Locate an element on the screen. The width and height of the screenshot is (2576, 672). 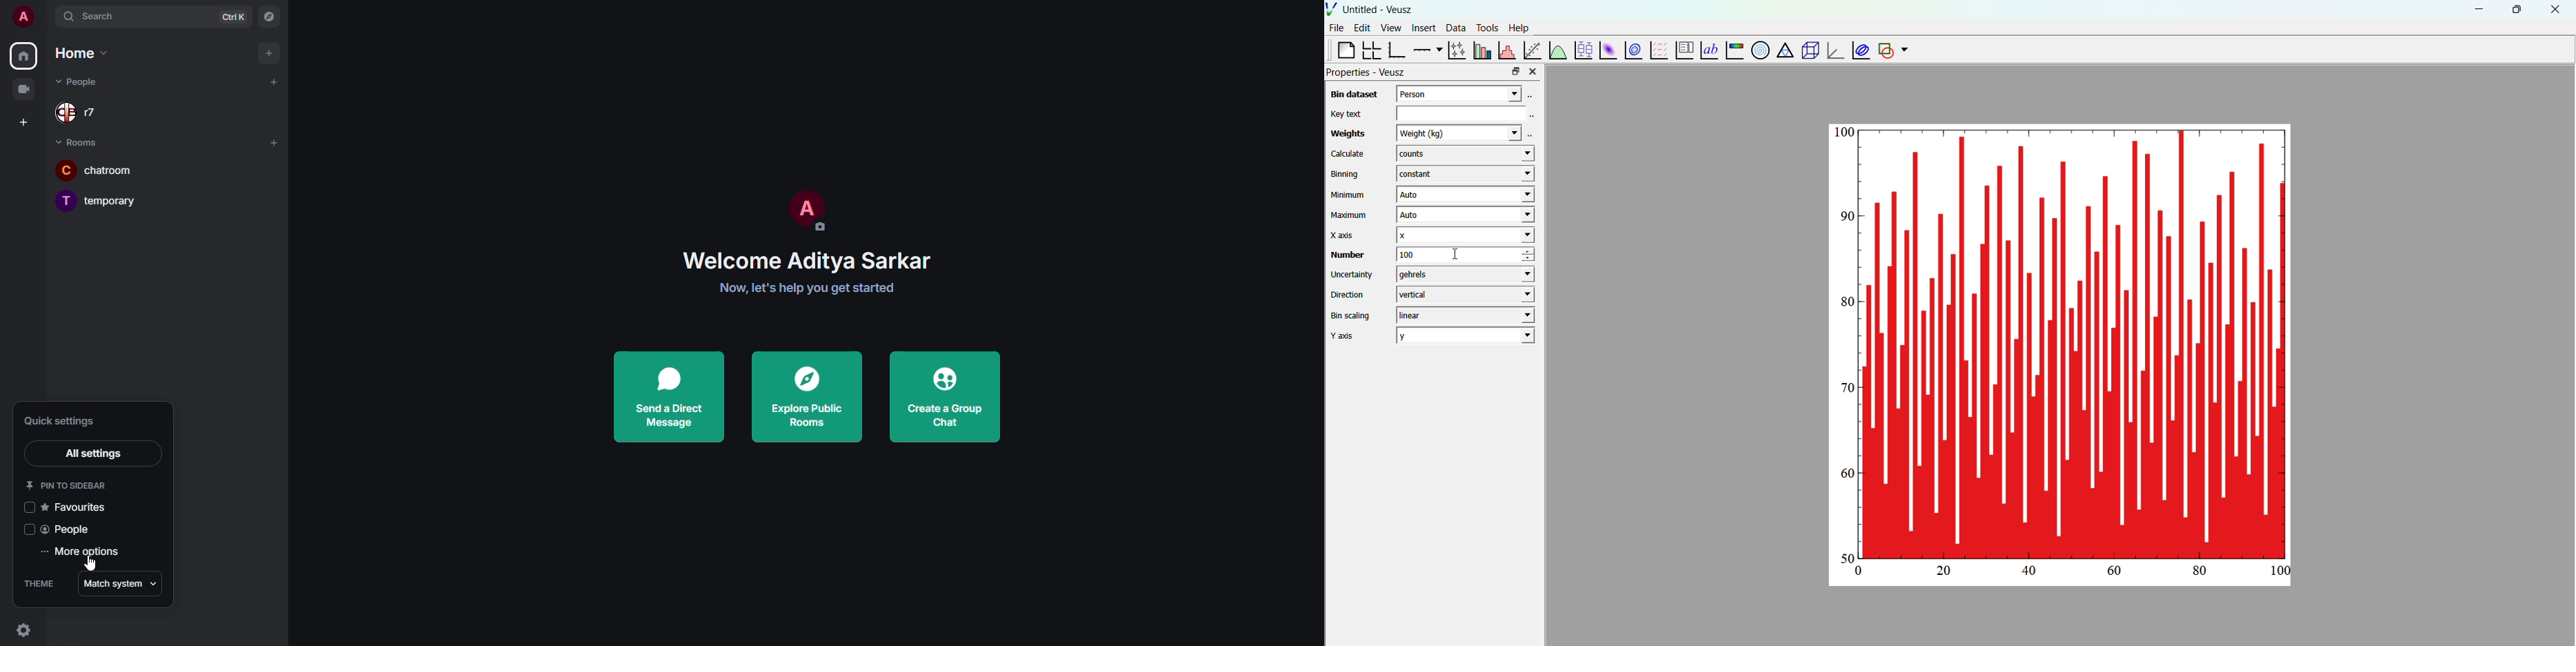
home is located at coordinates (26, 57).